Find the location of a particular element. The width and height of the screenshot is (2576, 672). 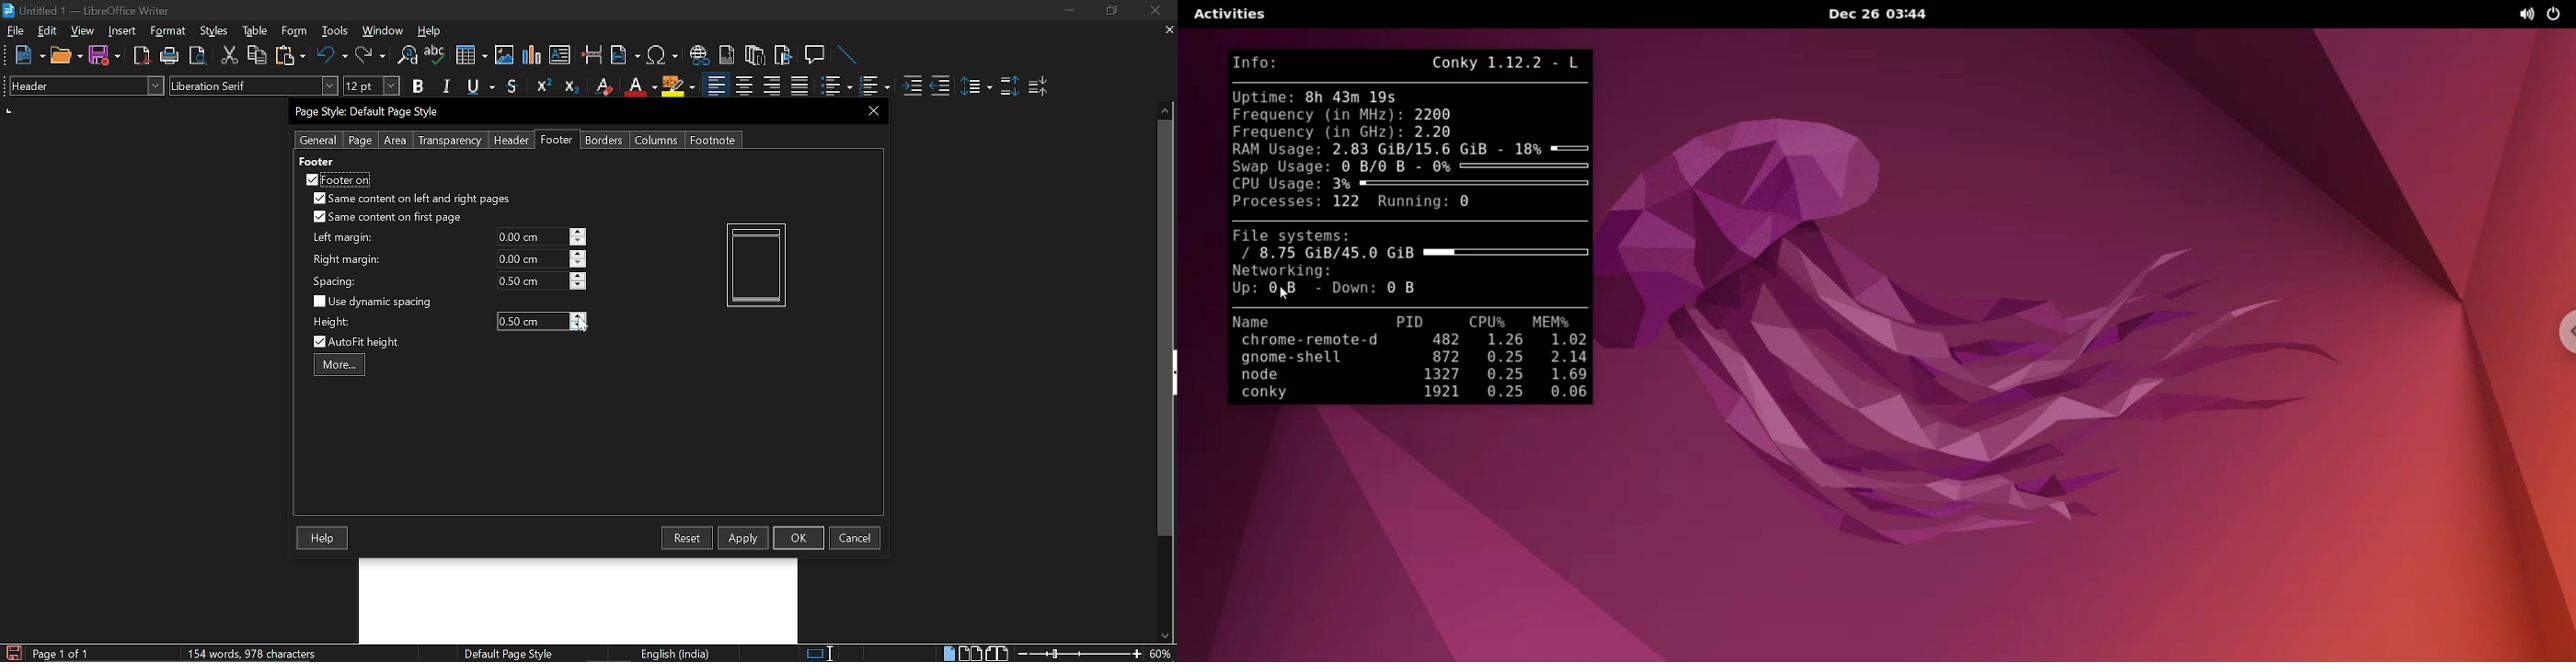

toggle ordered list is located at coordinates (836, 86).